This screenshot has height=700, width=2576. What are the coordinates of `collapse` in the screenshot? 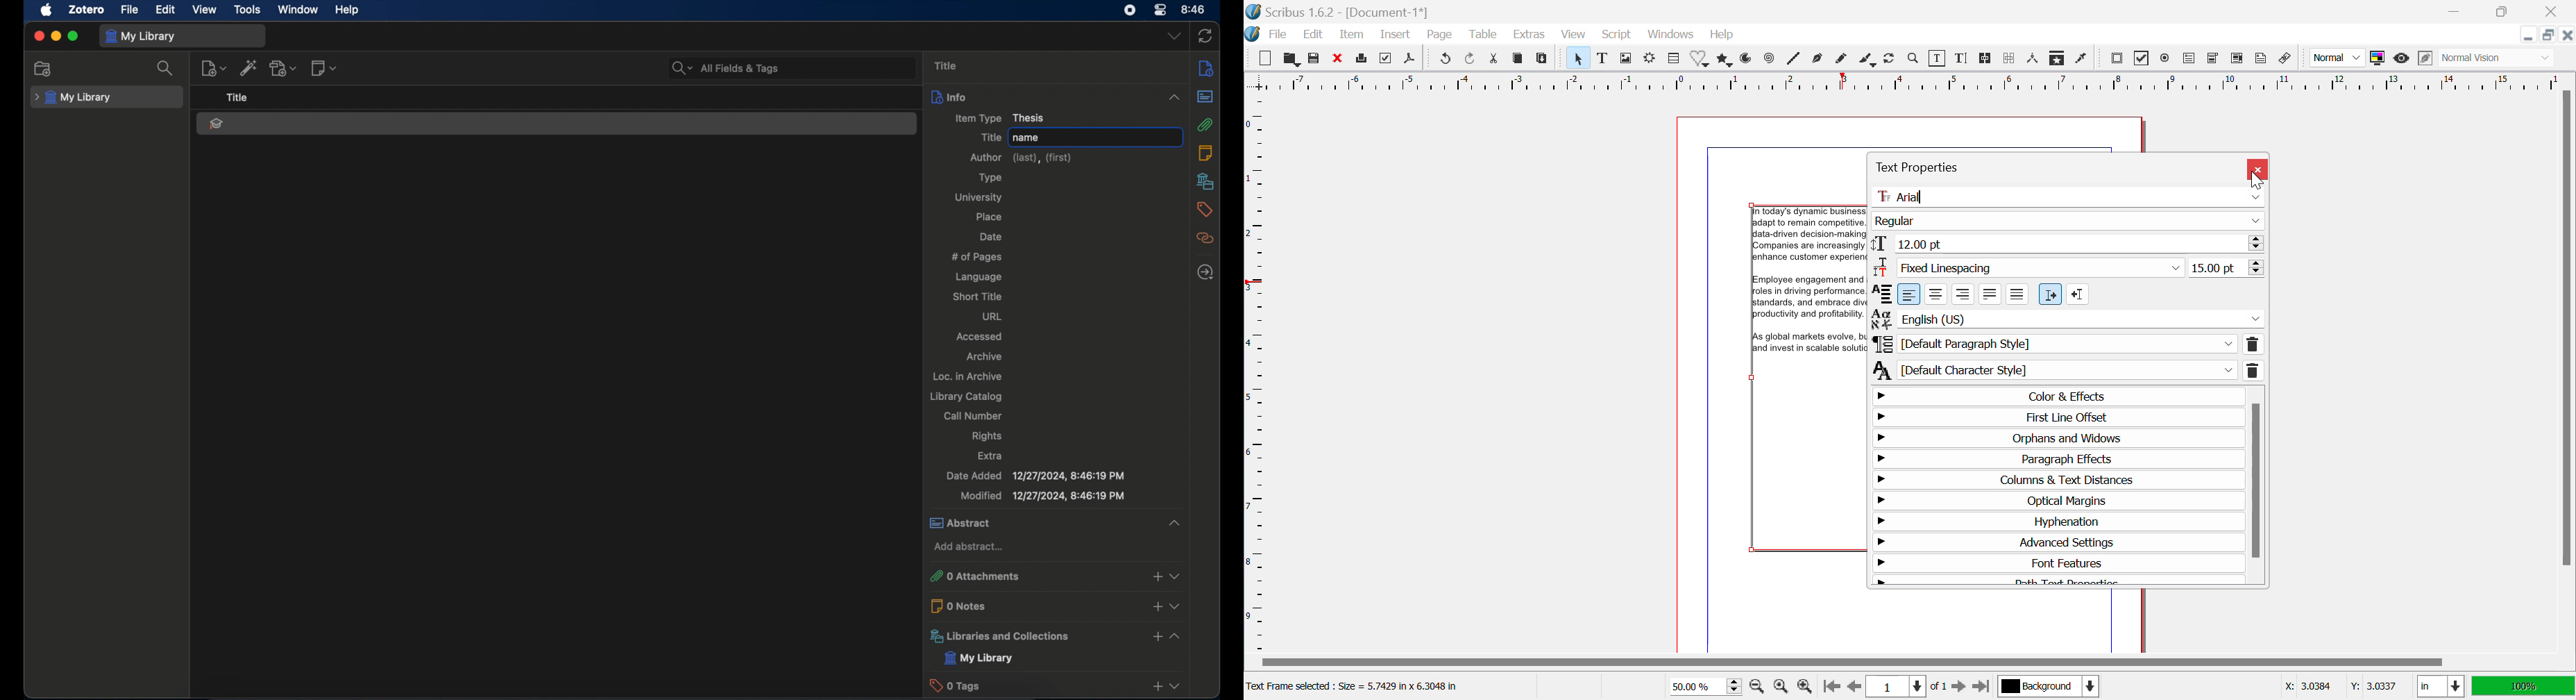 It's located at (1175, 635).